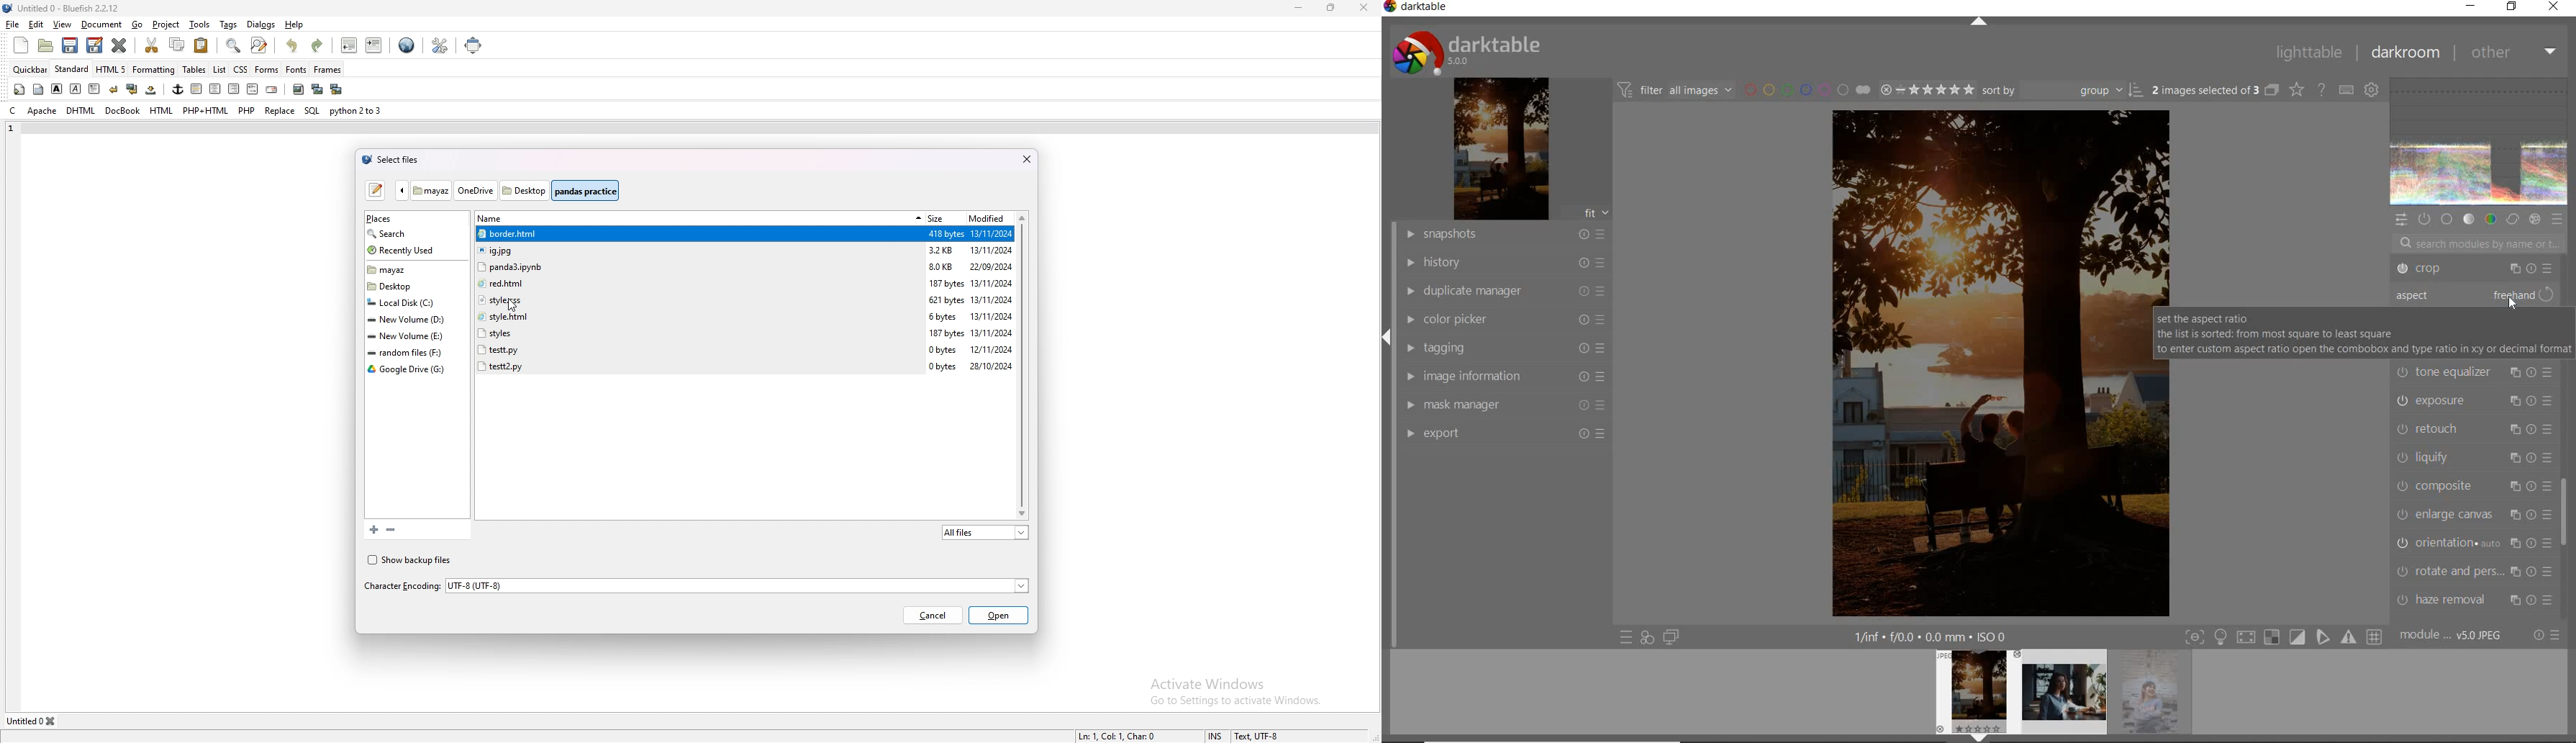 This screenshot has height=756, width=2576. Describe the element at coordinates (2471, 5) in the screenshot. I see `minimize` at that location.